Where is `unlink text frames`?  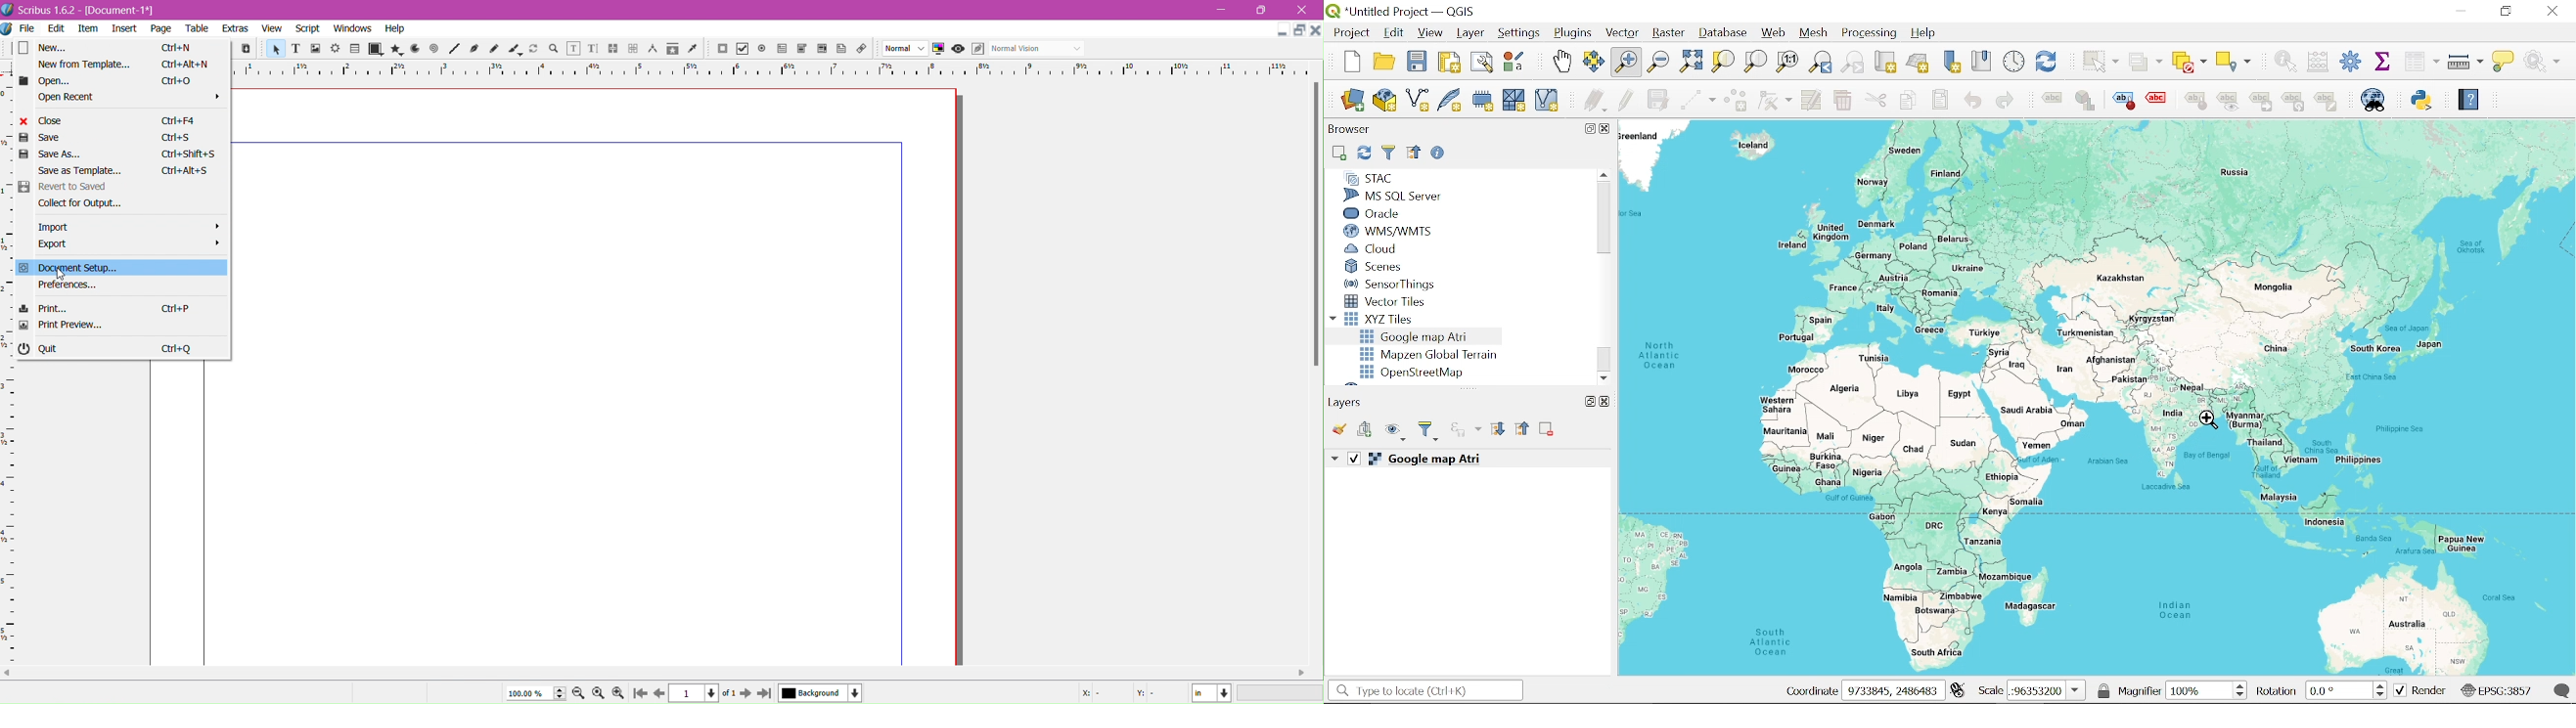
unlink text frames is located at coordinates (633, 49).